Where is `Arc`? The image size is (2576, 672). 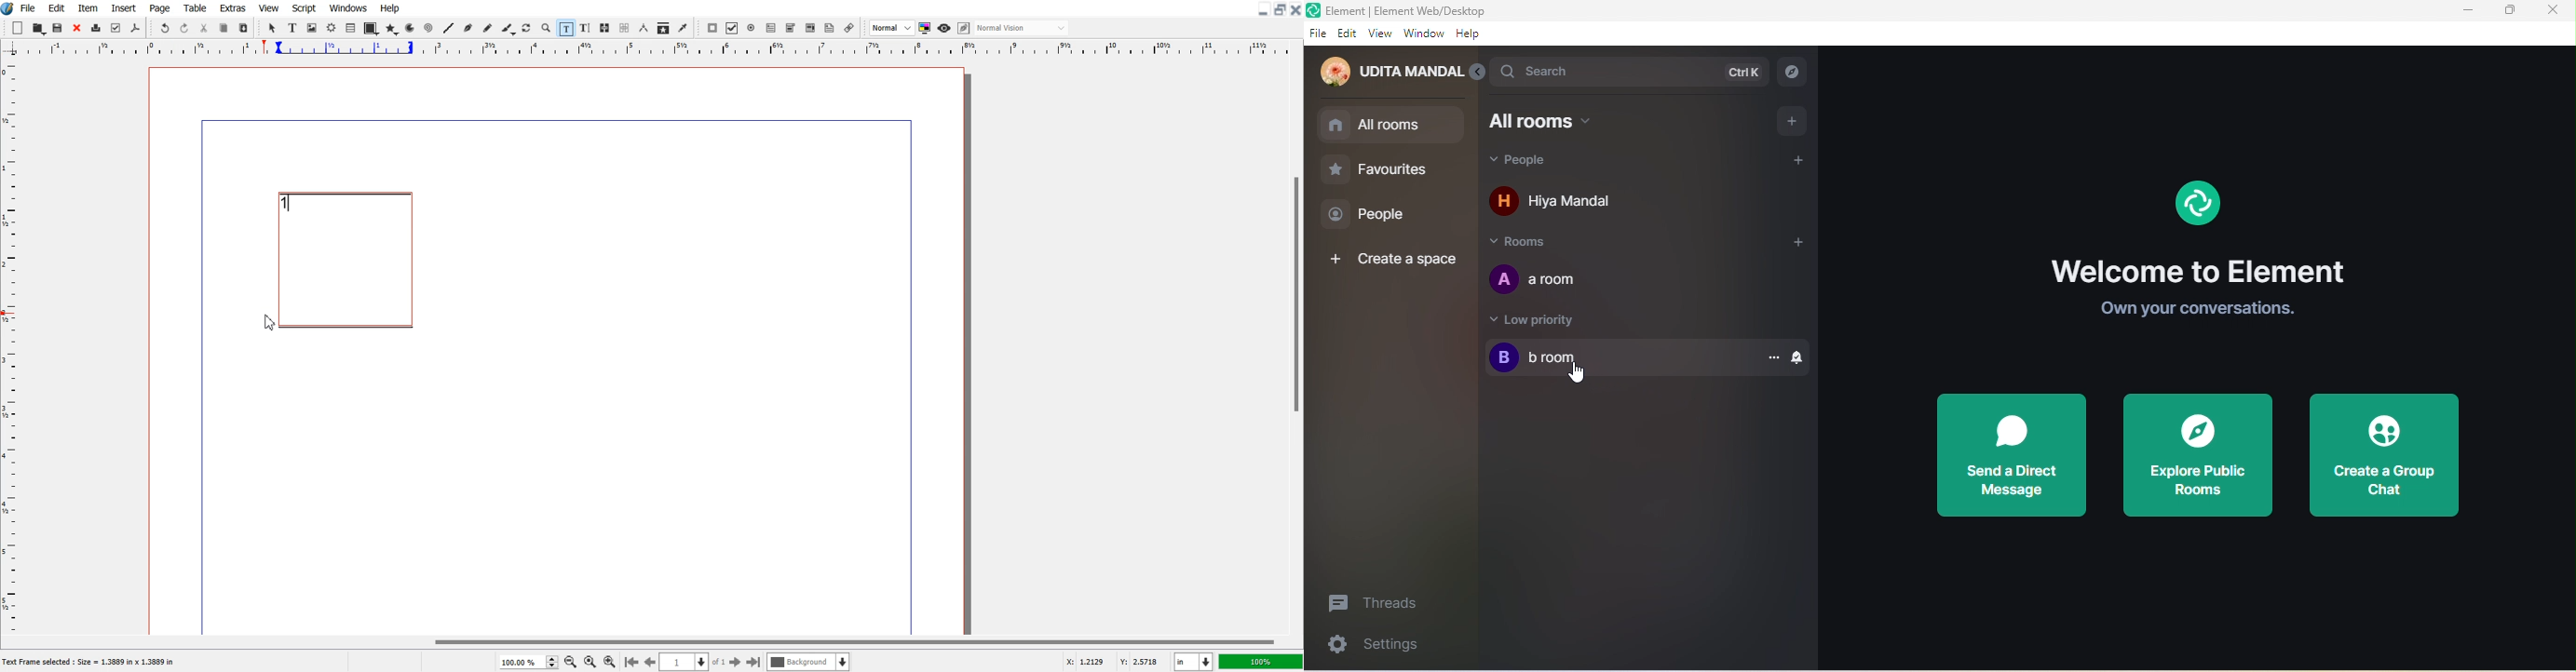 Arc is located at coordinates (411, 28).